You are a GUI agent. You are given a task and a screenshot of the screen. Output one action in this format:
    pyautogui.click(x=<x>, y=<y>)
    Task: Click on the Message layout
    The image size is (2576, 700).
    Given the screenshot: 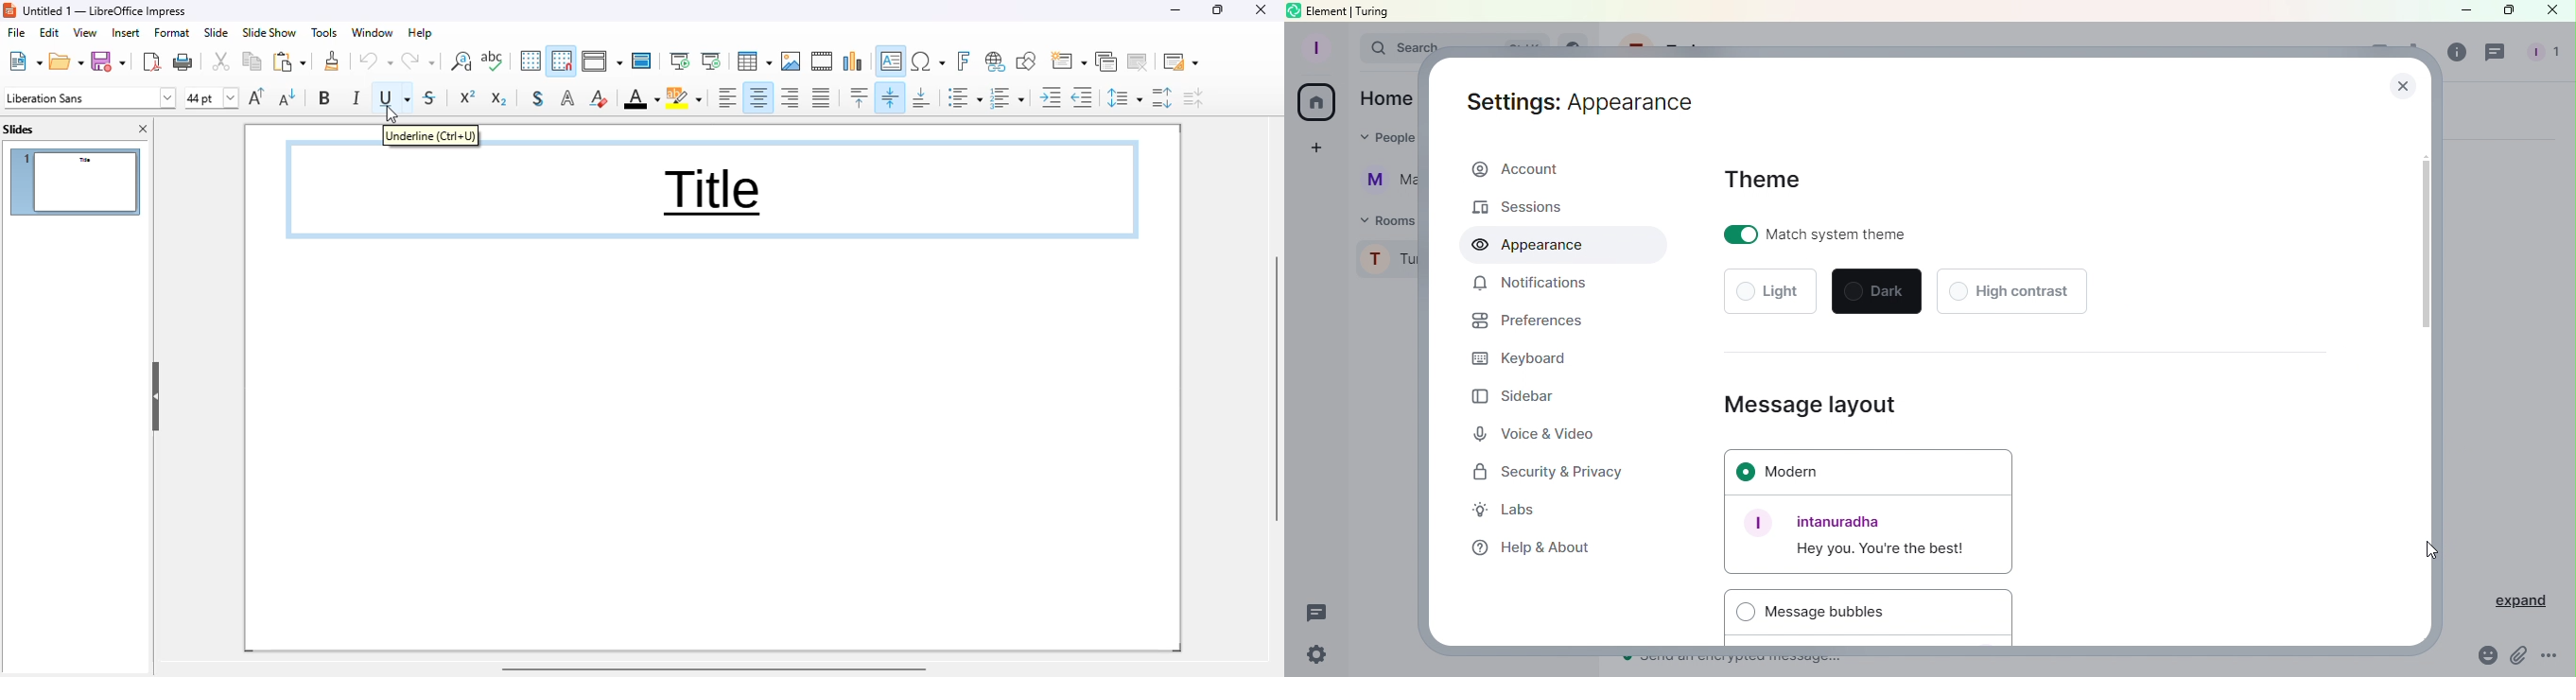 What is the action you would take?
    pyautogui.click(x=1805, y=403)
    